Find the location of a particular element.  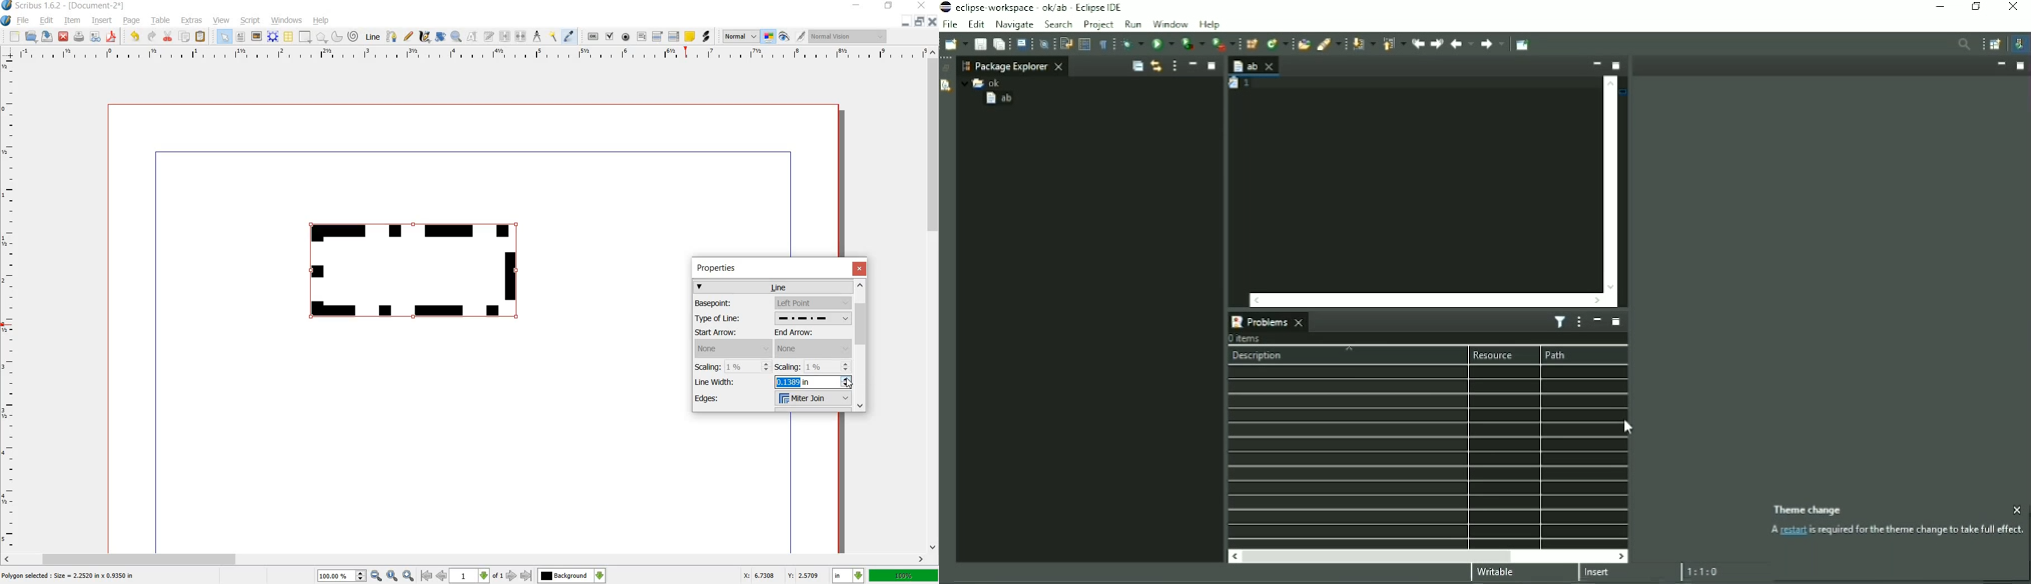

TEXT FRAME is located at coordinates (241, 37).